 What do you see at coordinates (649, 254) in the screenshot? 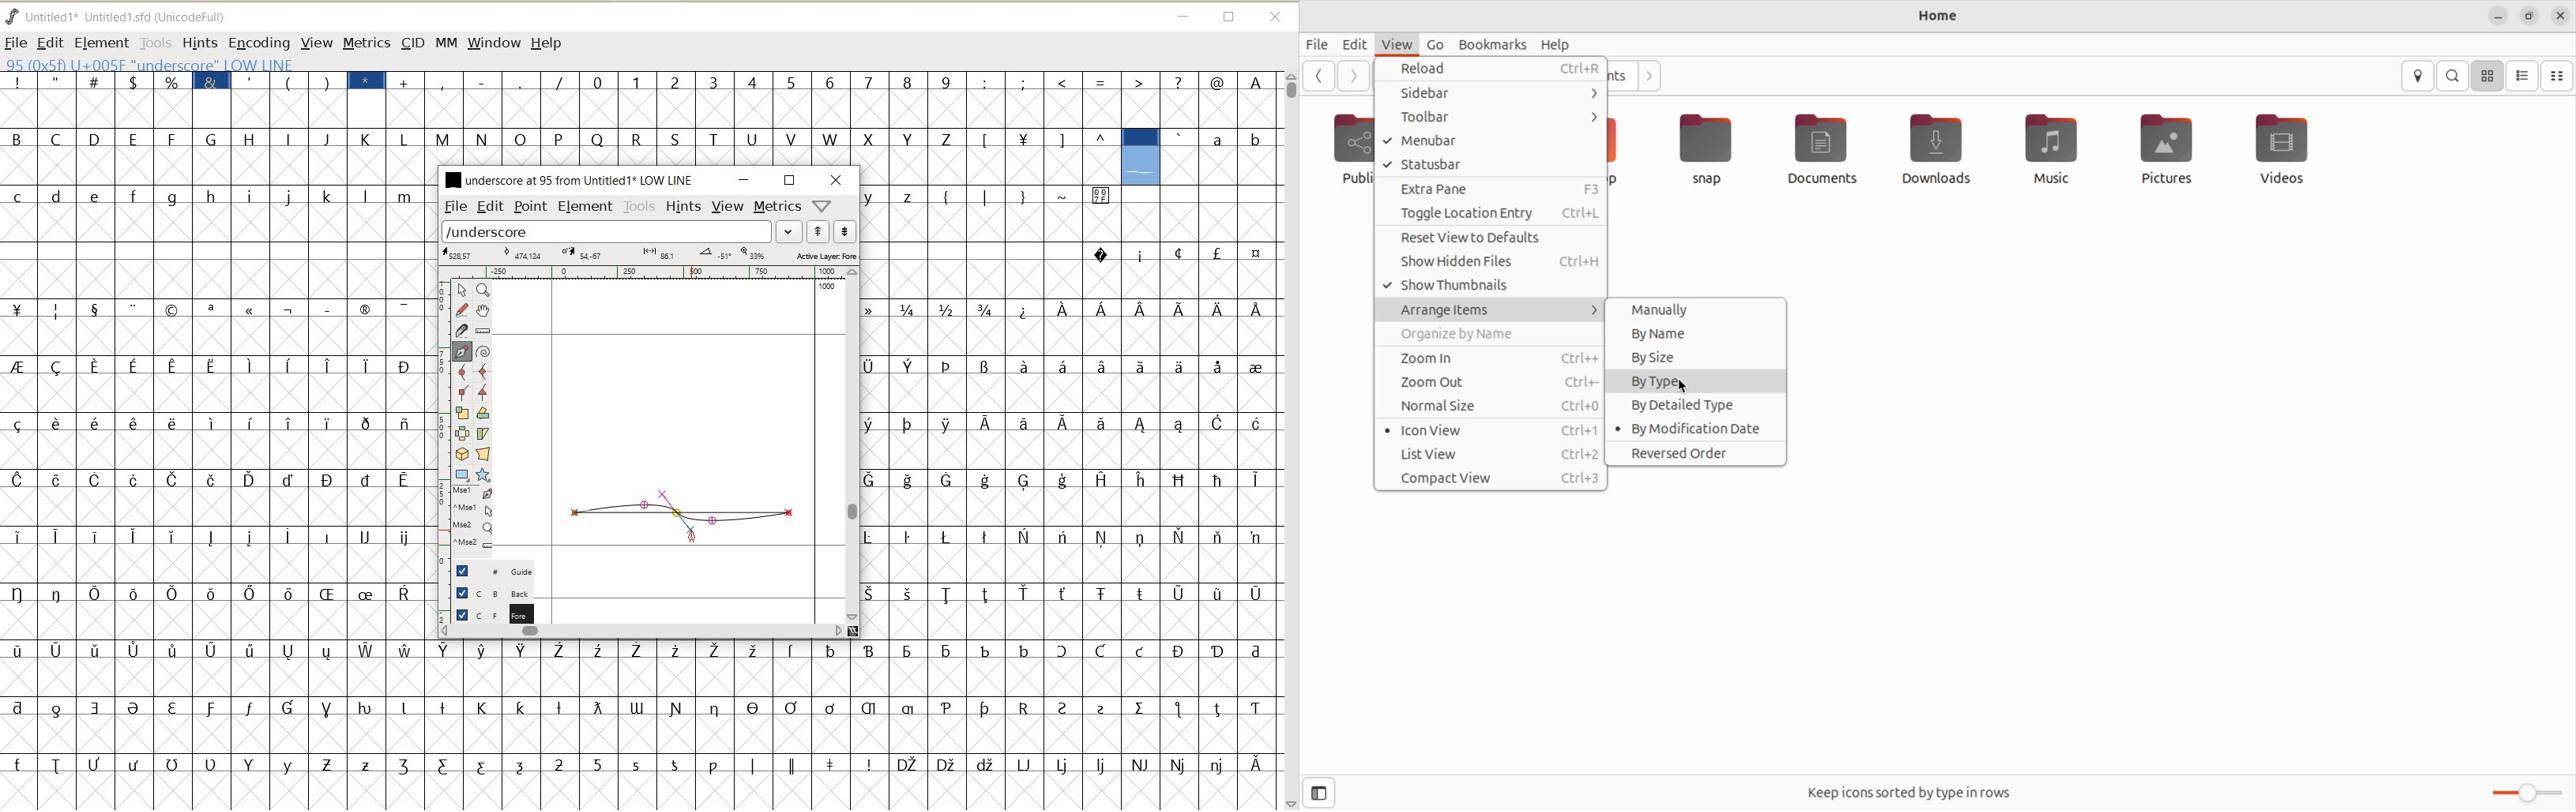
I see `ACTIVE LAYR` at bounding box center [649, 254].